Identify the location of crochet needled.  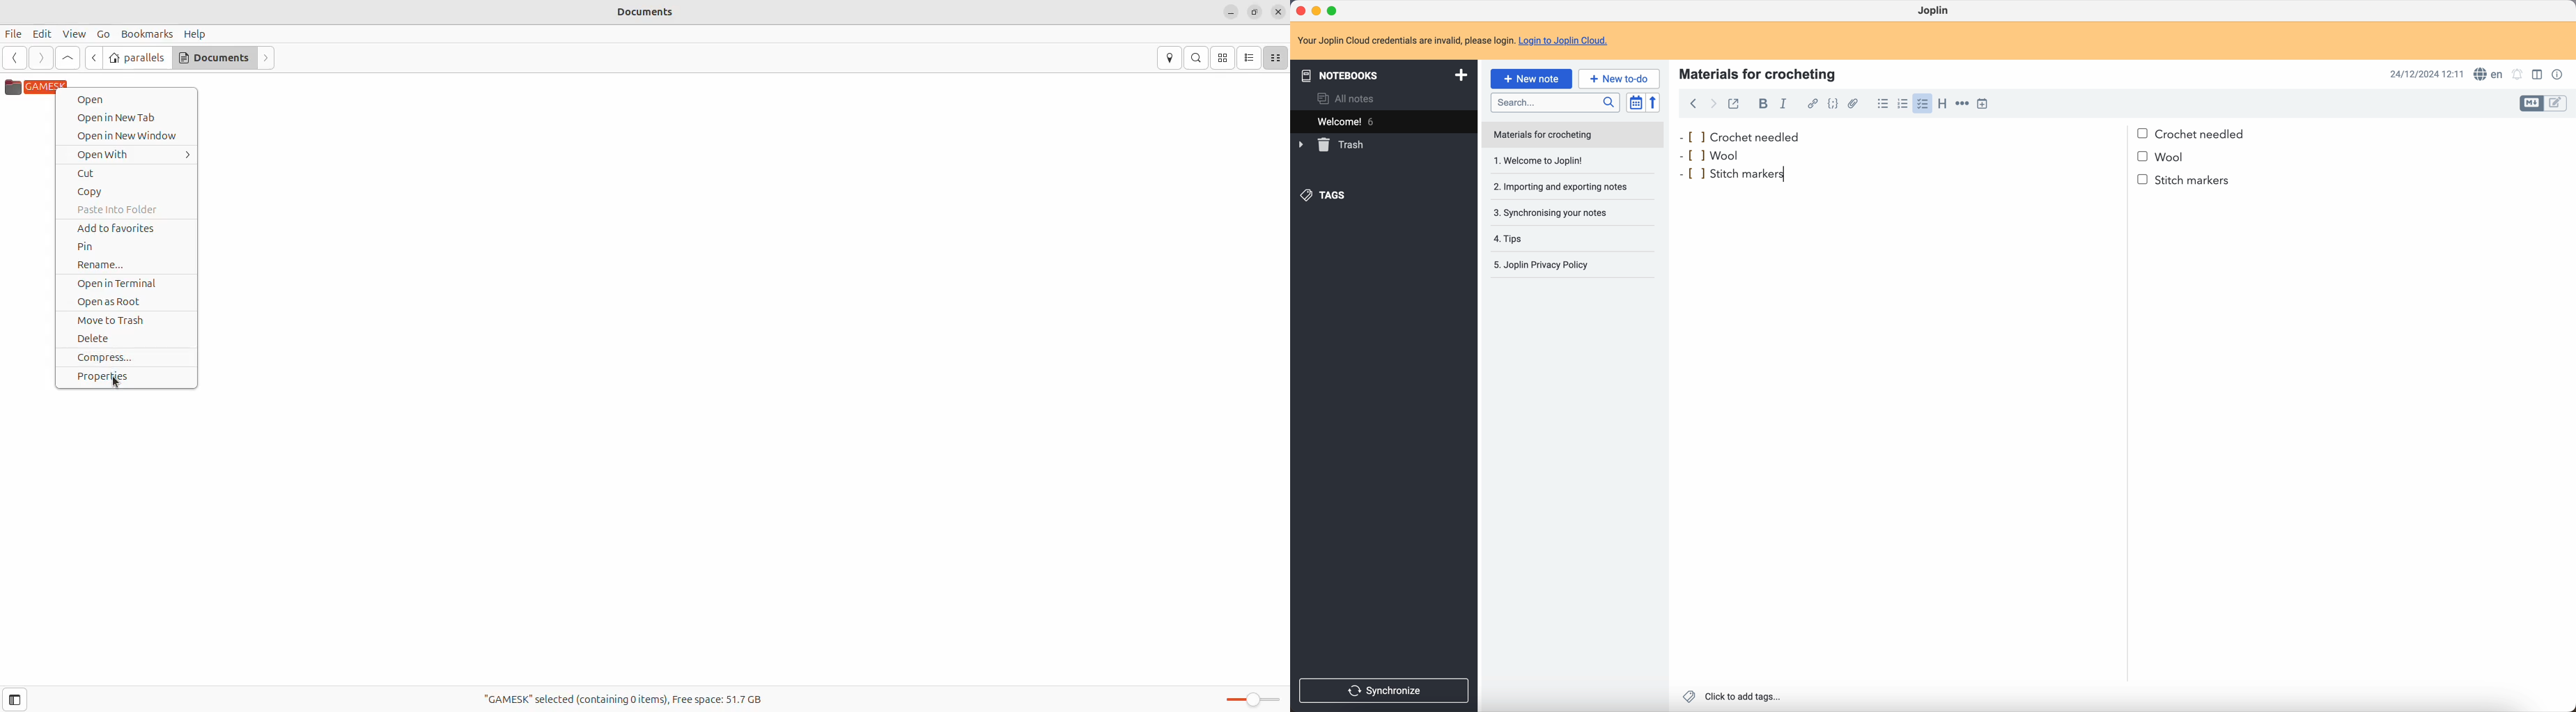
(1964, 133).